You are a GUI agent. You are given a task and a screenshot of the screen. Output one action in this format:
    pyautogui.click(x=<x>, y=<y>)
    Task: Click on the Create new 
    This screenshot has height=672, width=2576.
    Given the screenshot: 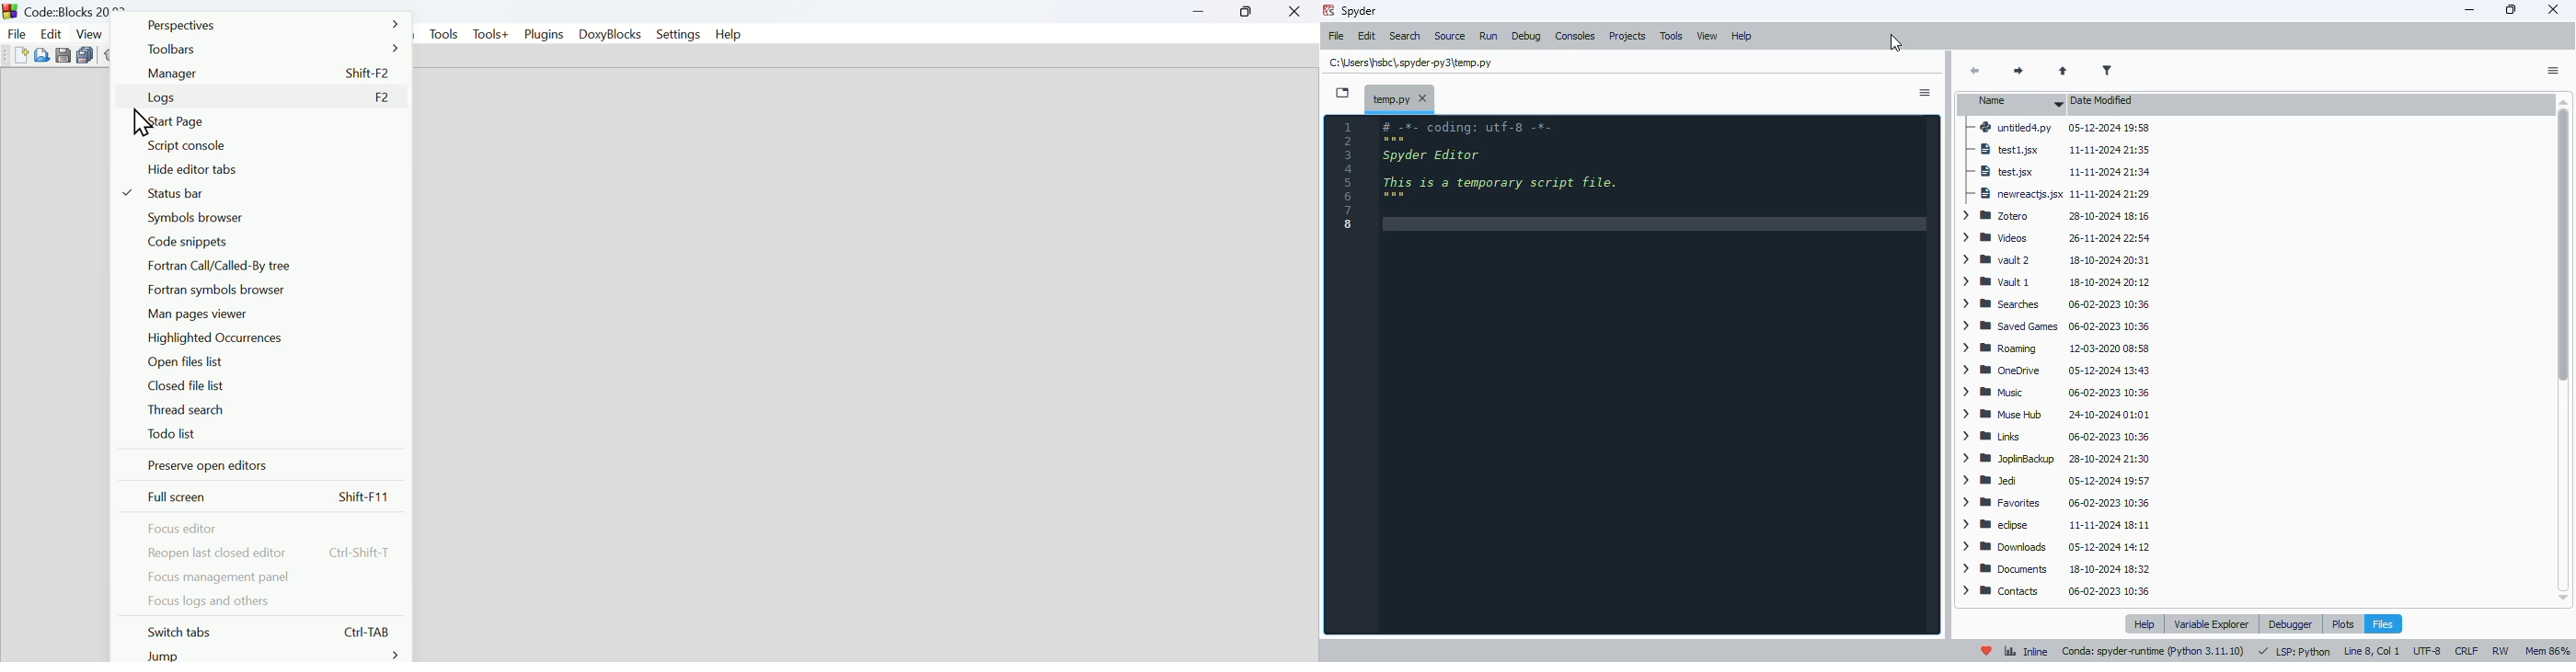 What is the action you would take?
    pyautogui.click(x=21, y=54)
    